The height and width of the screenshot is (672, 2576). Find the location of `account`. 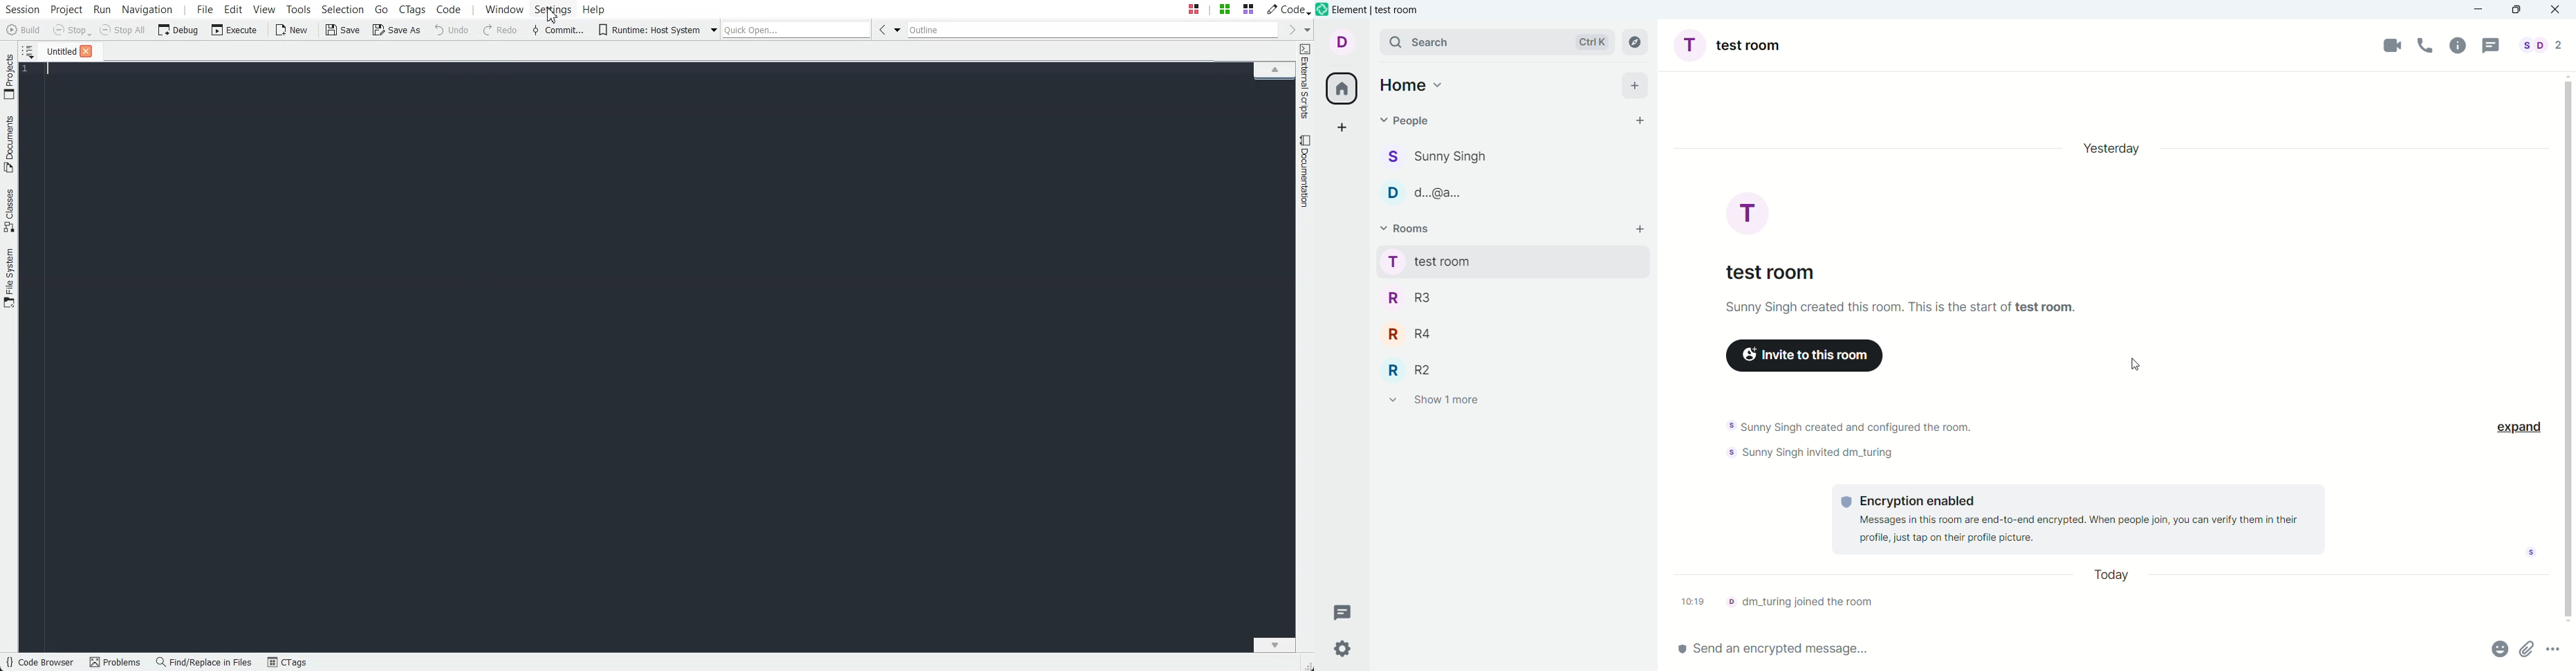

account is located at coordinates (1342, 42).